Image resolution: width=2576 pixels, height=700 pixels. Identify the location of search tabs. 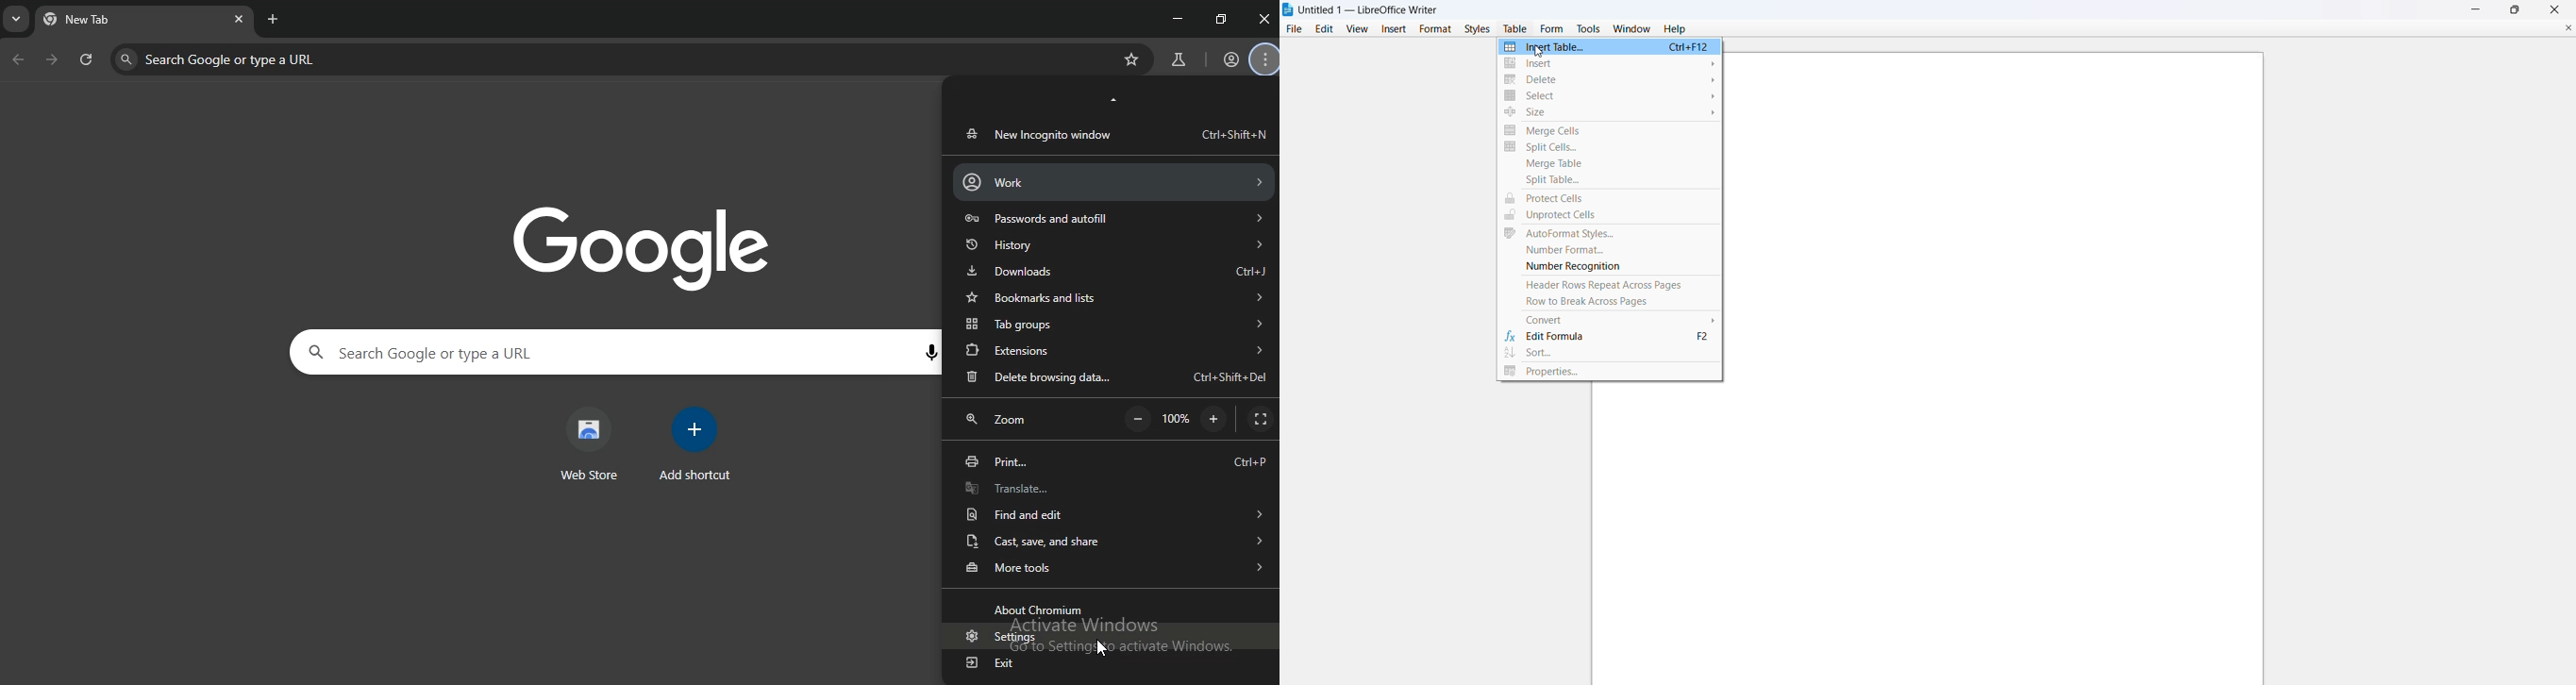
(18, 22).